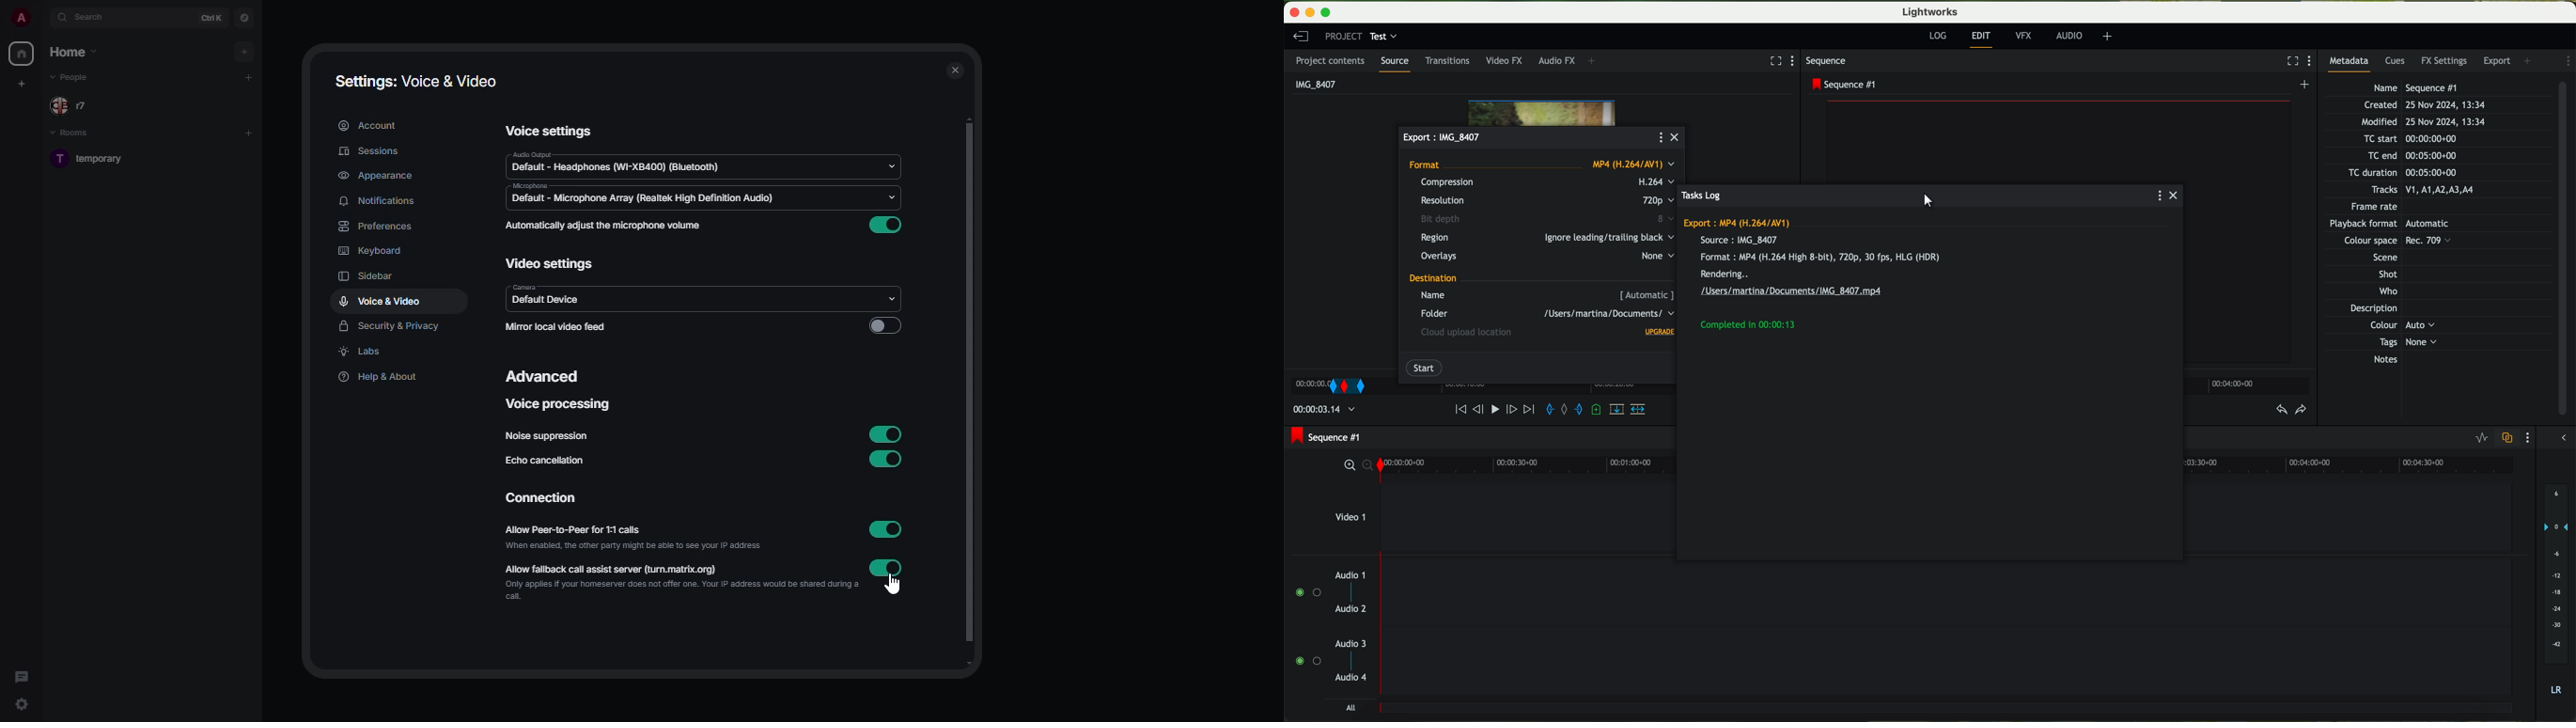 Image resolution: width=2576 pixels, height=728 pixels. I want to click on advanced, so click(545, 375).